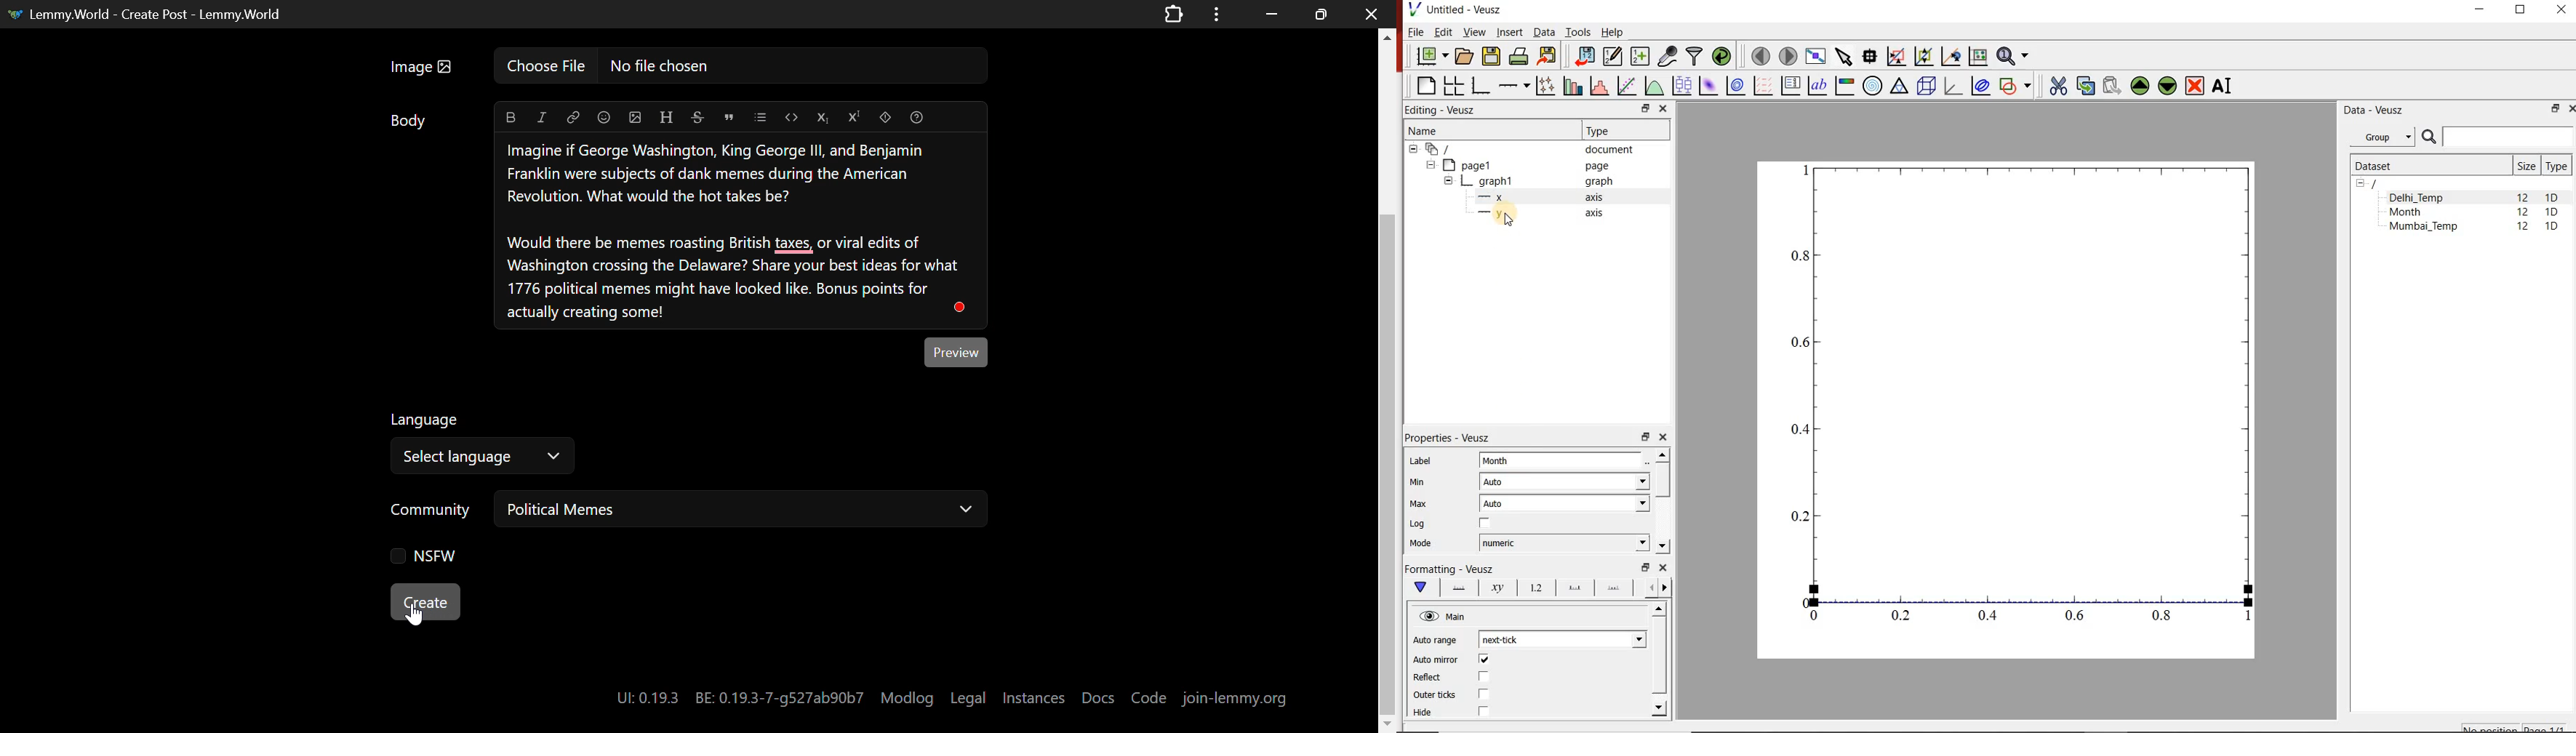 This screenshot has height=756, width=2576. What do you see at coordinates (1099, 698) in the screenshot?
I see `Docs` at bounding box center [1099, 698].